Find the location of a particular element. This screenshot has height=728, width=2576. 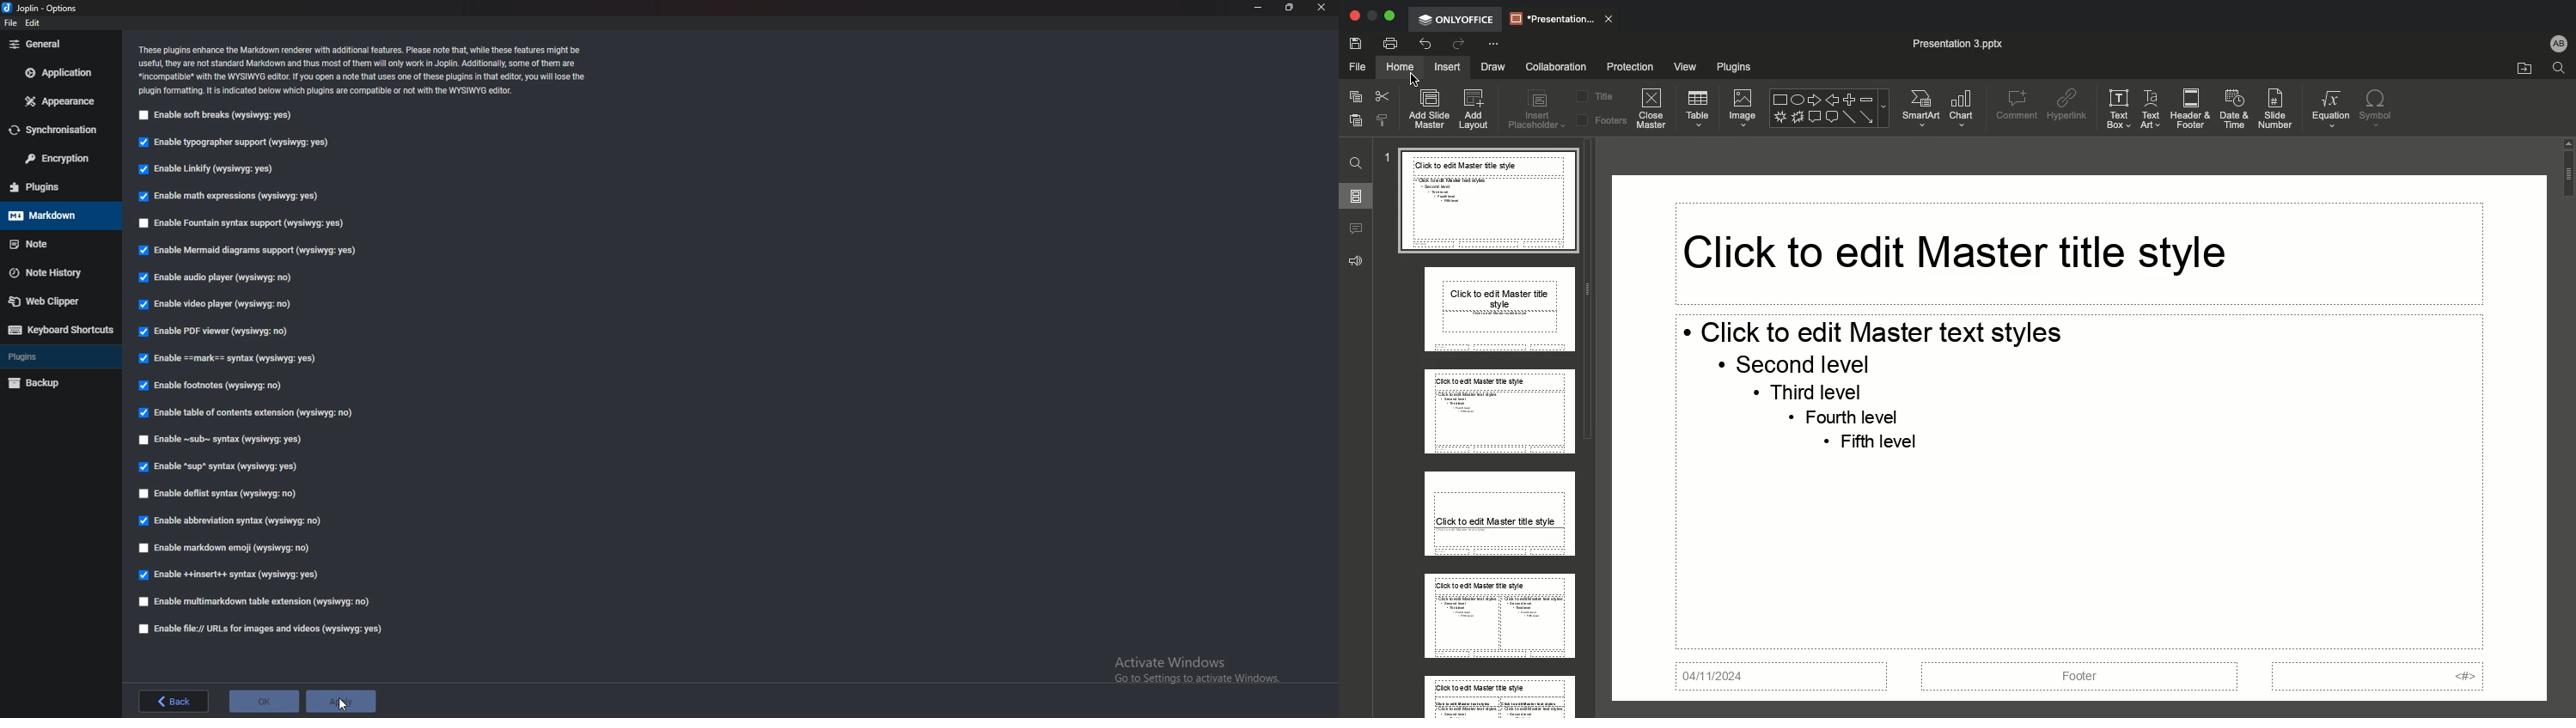

enable deflist syntax is located at coordinates (224, 493).